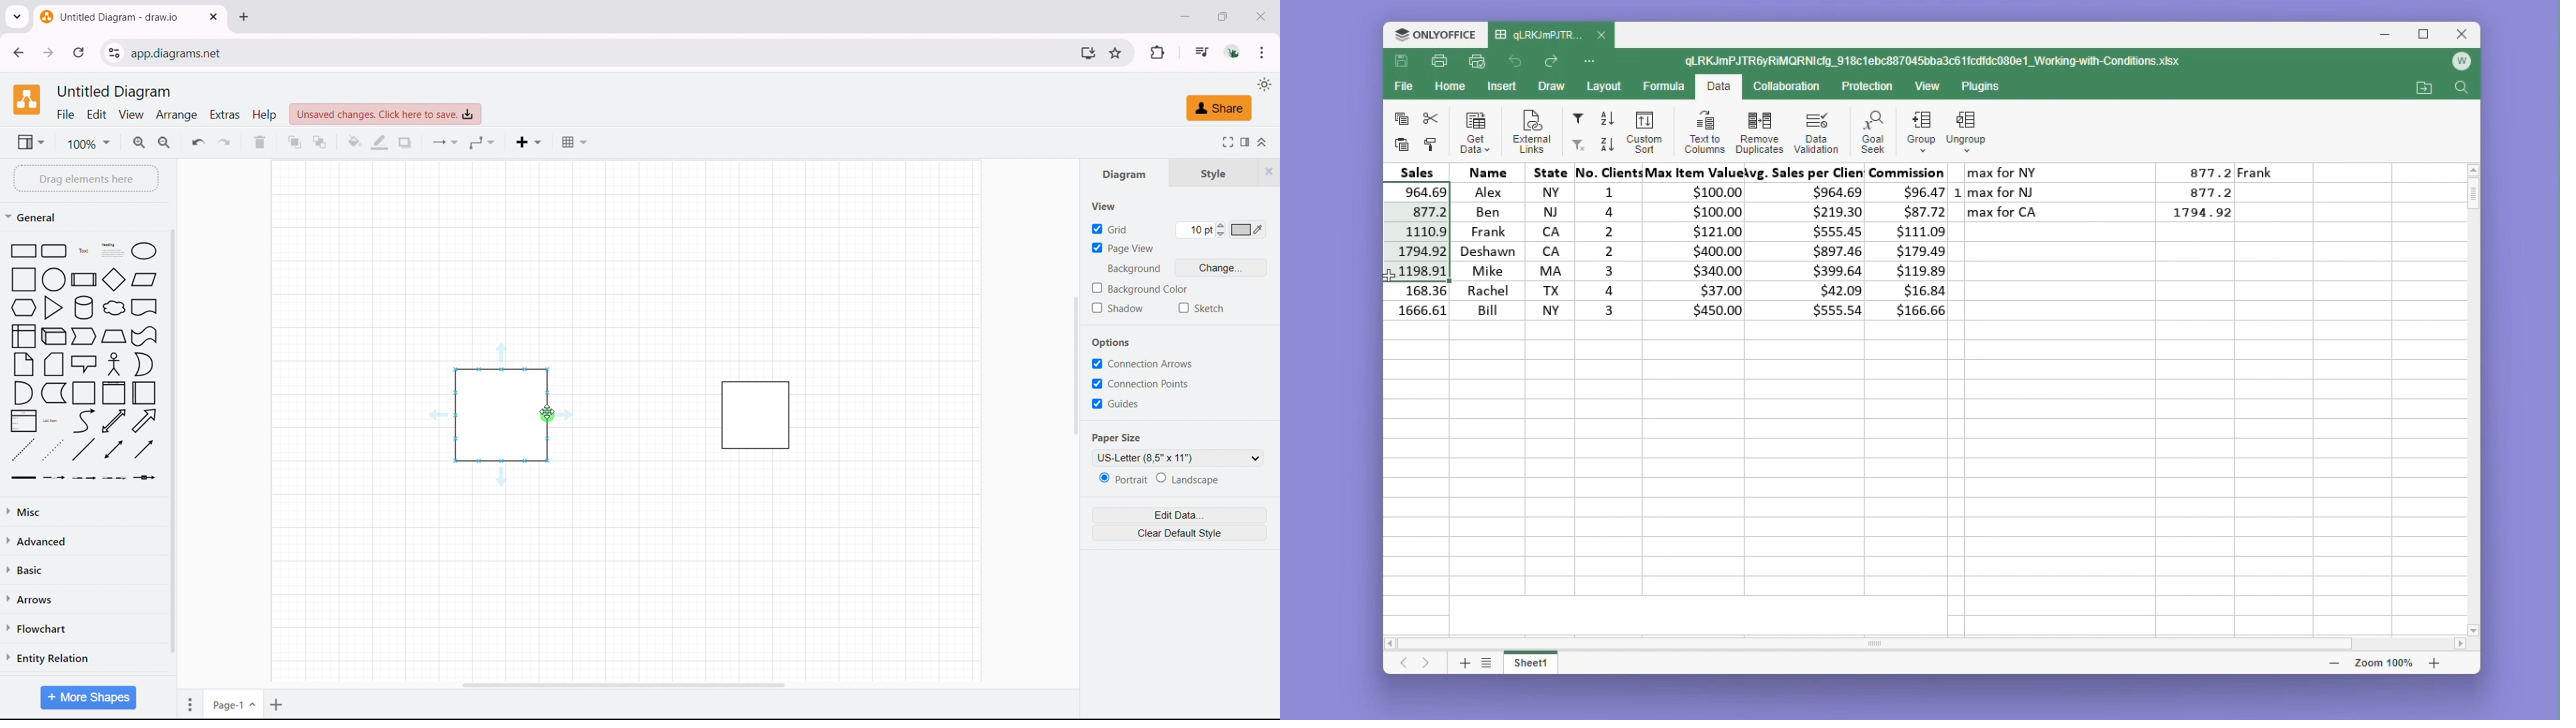 The height and width of the screenshot is (728, 2576). Describe the element at coordinates (601, 52) in the screenshot. I see `URL space` at that location.